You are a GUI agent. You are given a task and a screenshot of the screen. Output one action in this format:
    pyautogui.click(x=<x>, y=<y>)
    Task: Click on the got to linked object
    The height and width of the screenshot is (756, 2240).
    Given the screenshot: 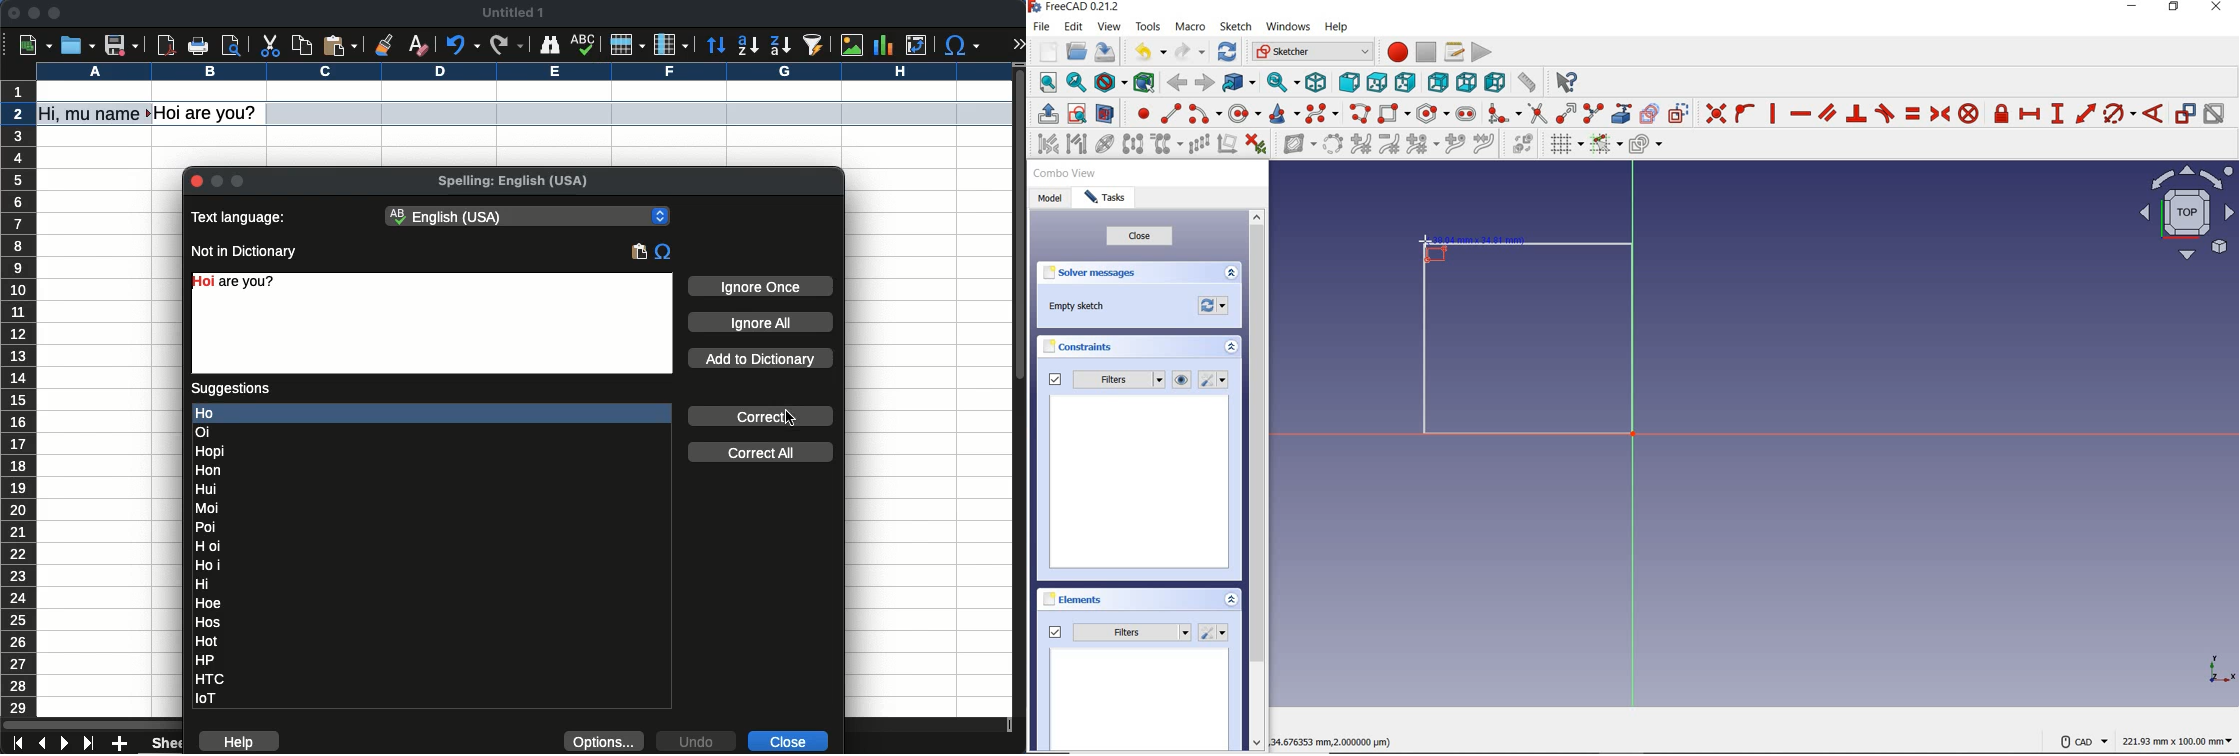 What is the action you would take?
    pyautogui.click(x=1240, y=84)
    